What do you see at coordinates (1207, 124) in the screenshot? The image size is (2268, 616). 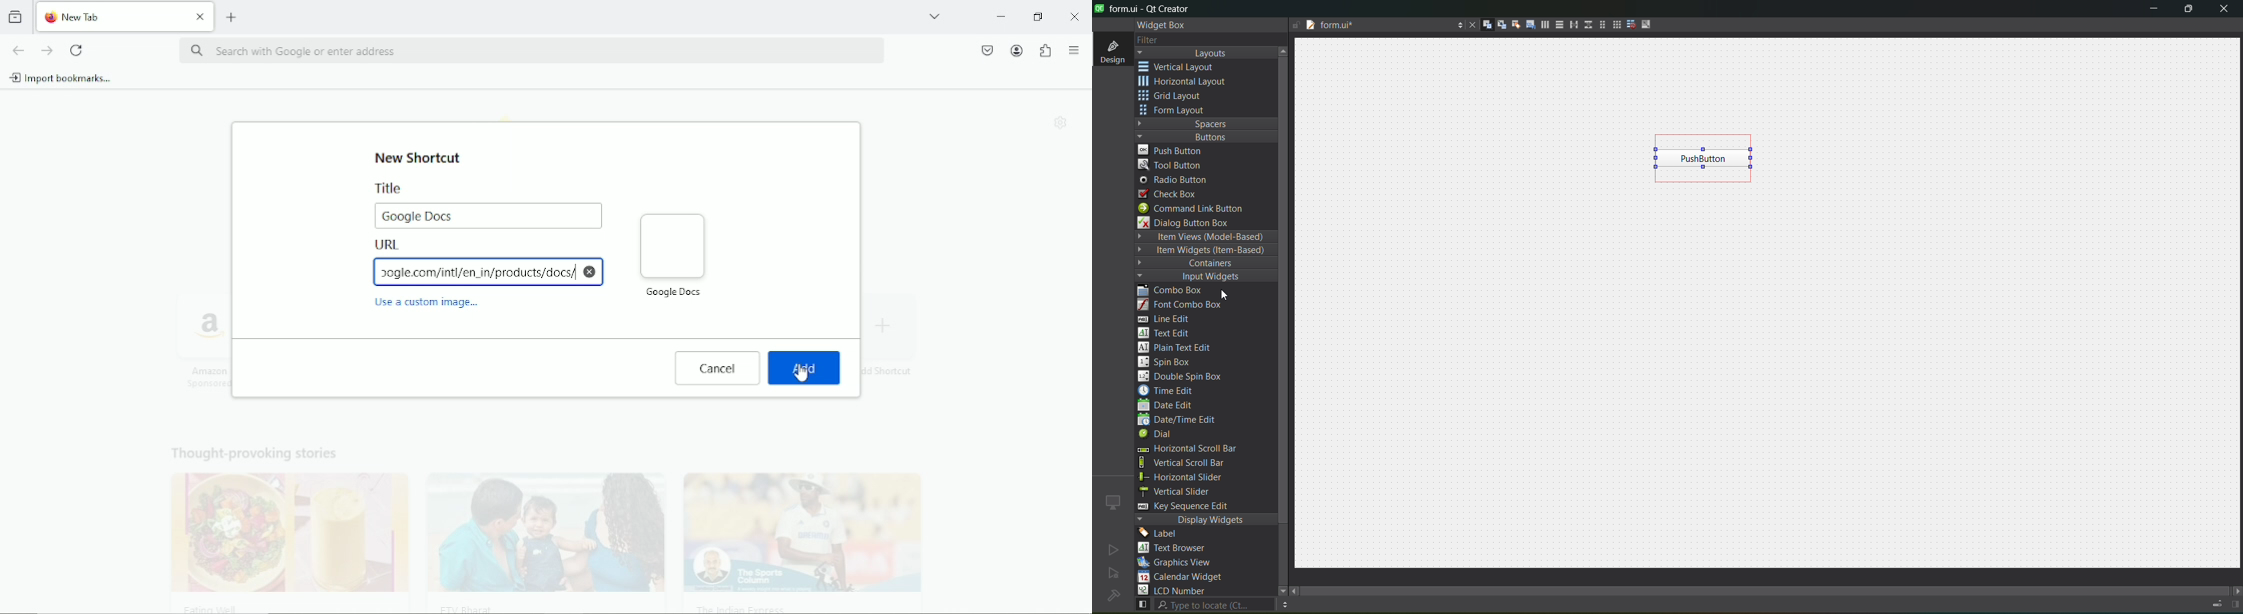 I see `spaces` at bounding box center [1207, 124].